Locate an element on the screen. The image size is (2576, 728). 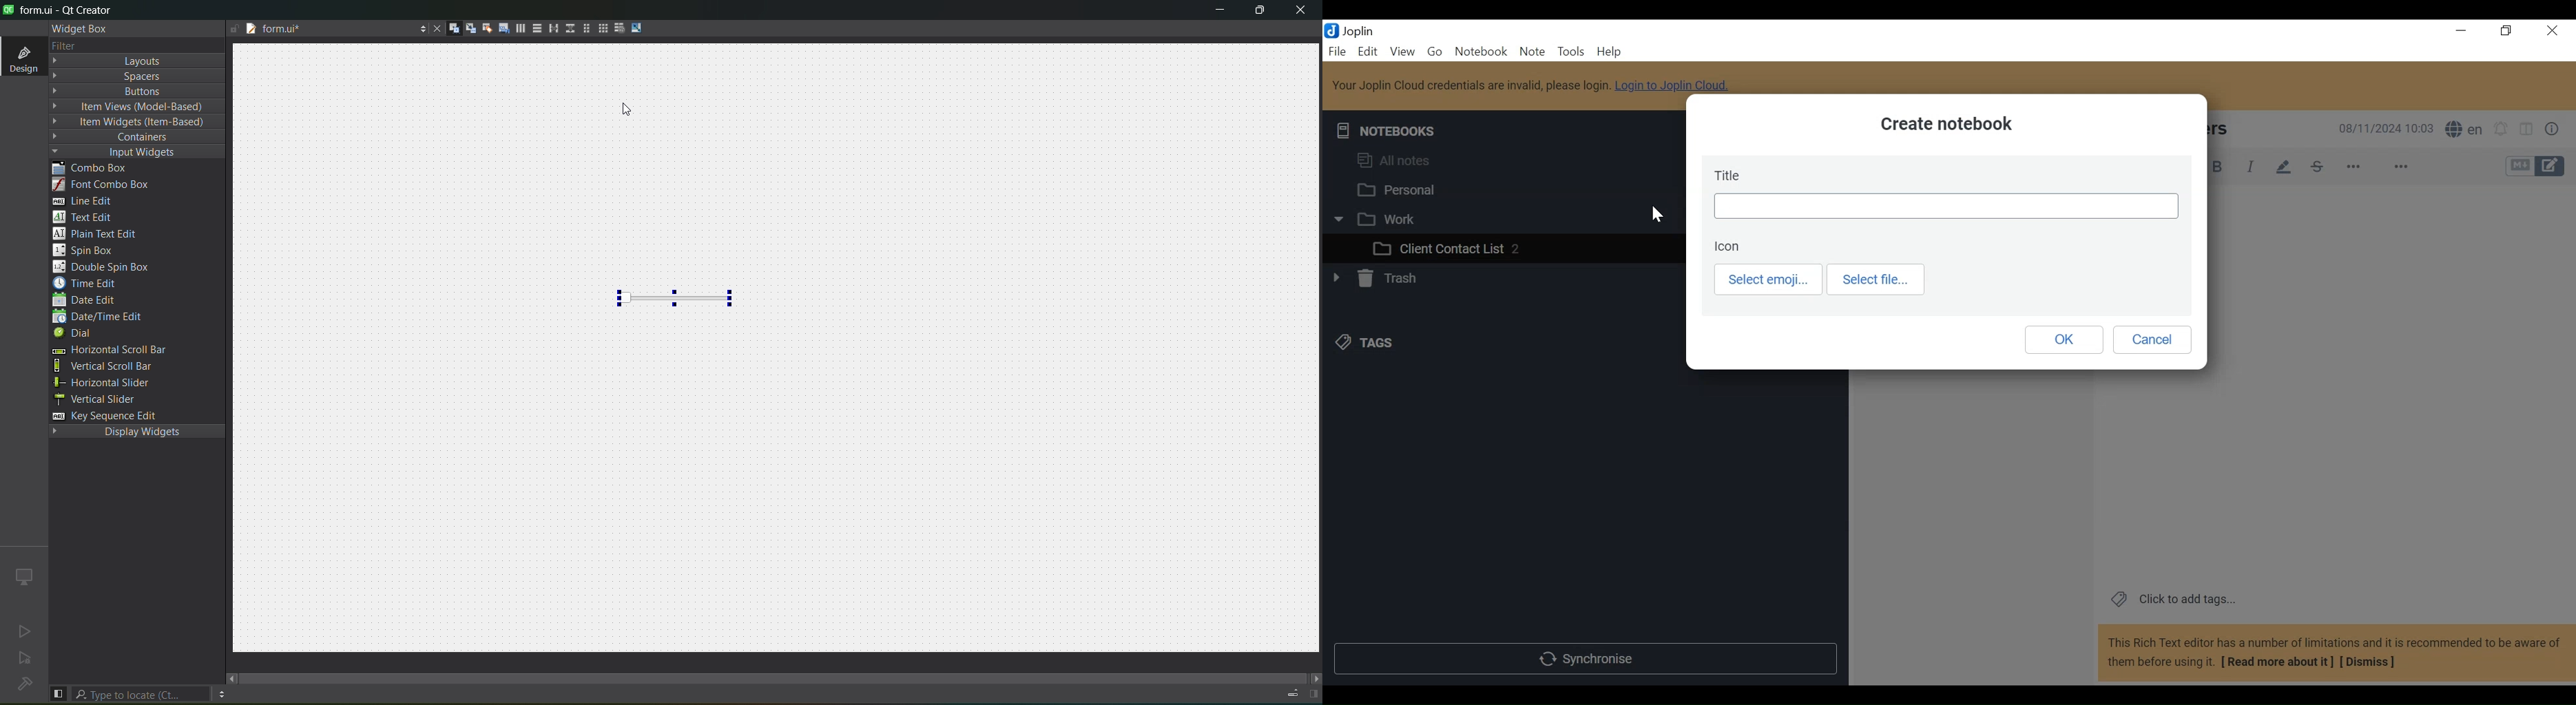
icon is located at coordinates (23, 575).